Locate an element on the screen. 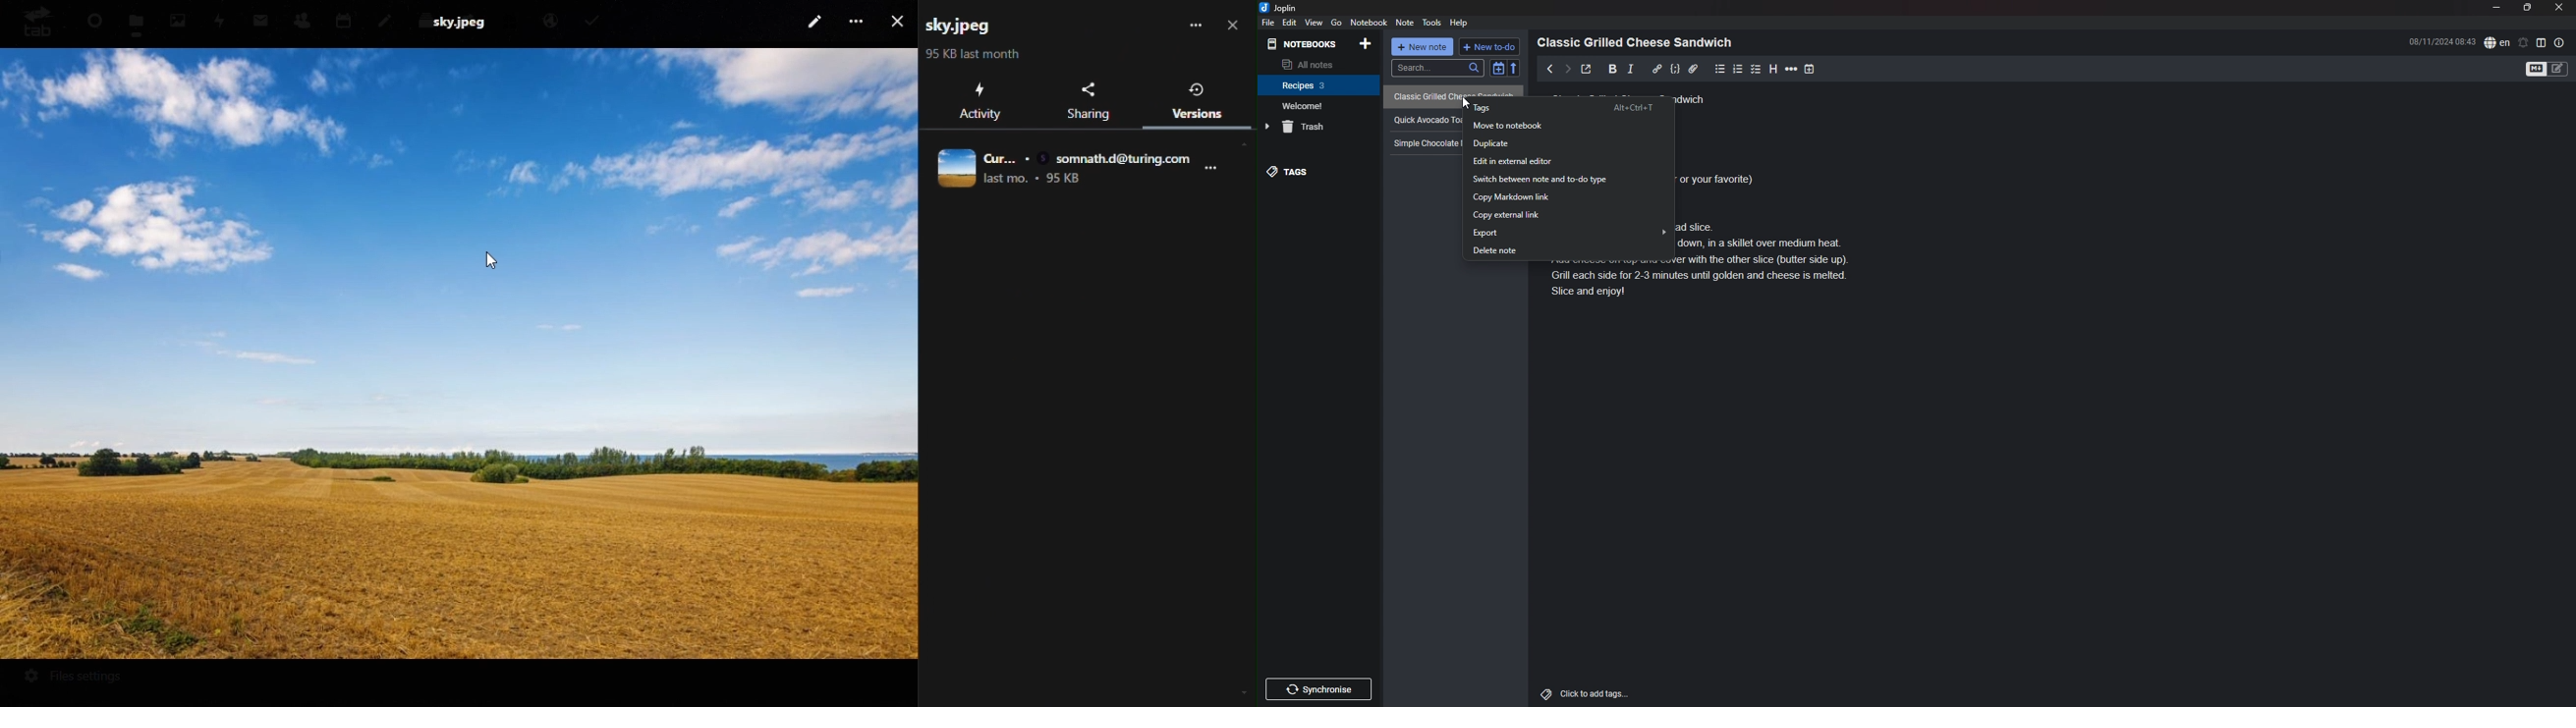  notebook is located at coordinates (1370, 22).